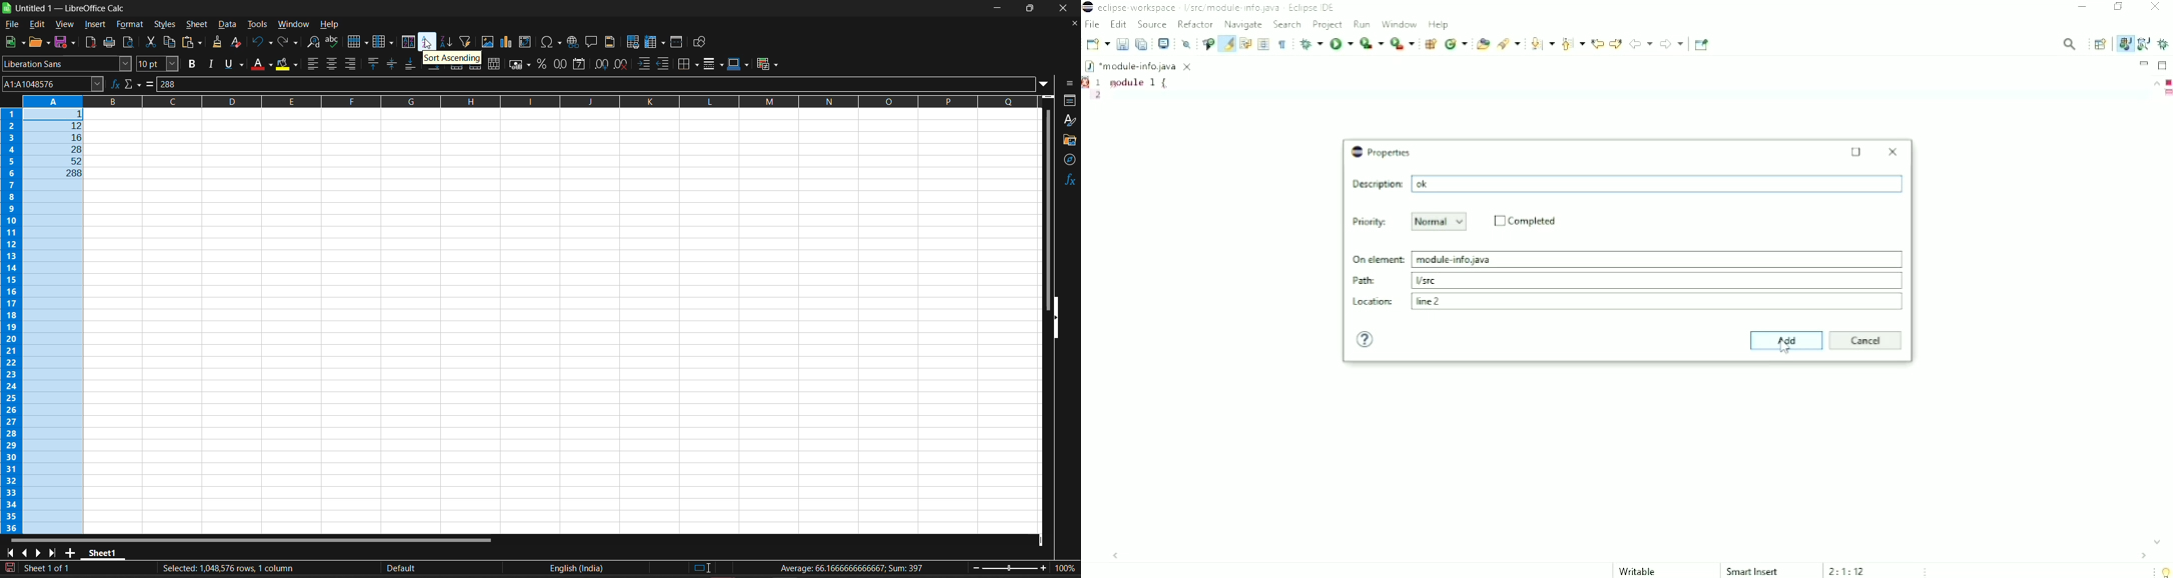 This screenshot has height=588, width=2184. I want to click on sort ascending, so click(452, 59).